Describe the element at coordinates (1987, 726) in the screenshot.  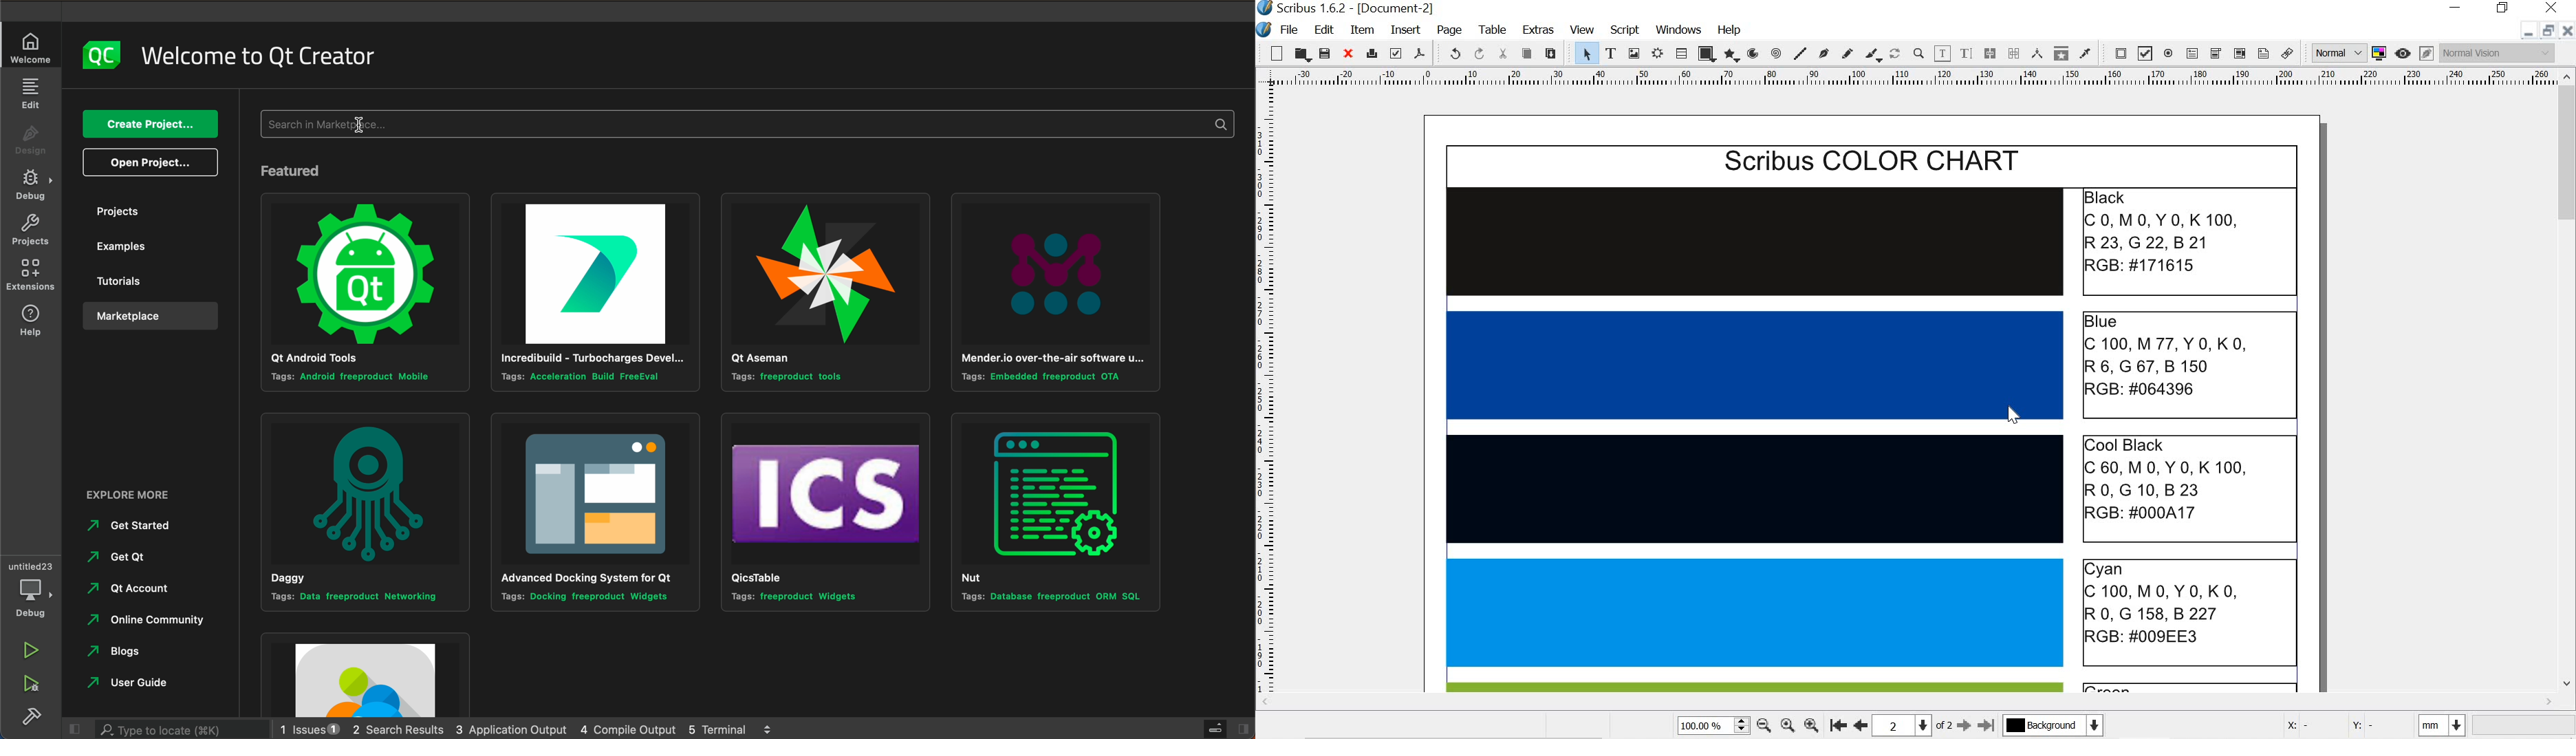
I see `Last page` at that location.